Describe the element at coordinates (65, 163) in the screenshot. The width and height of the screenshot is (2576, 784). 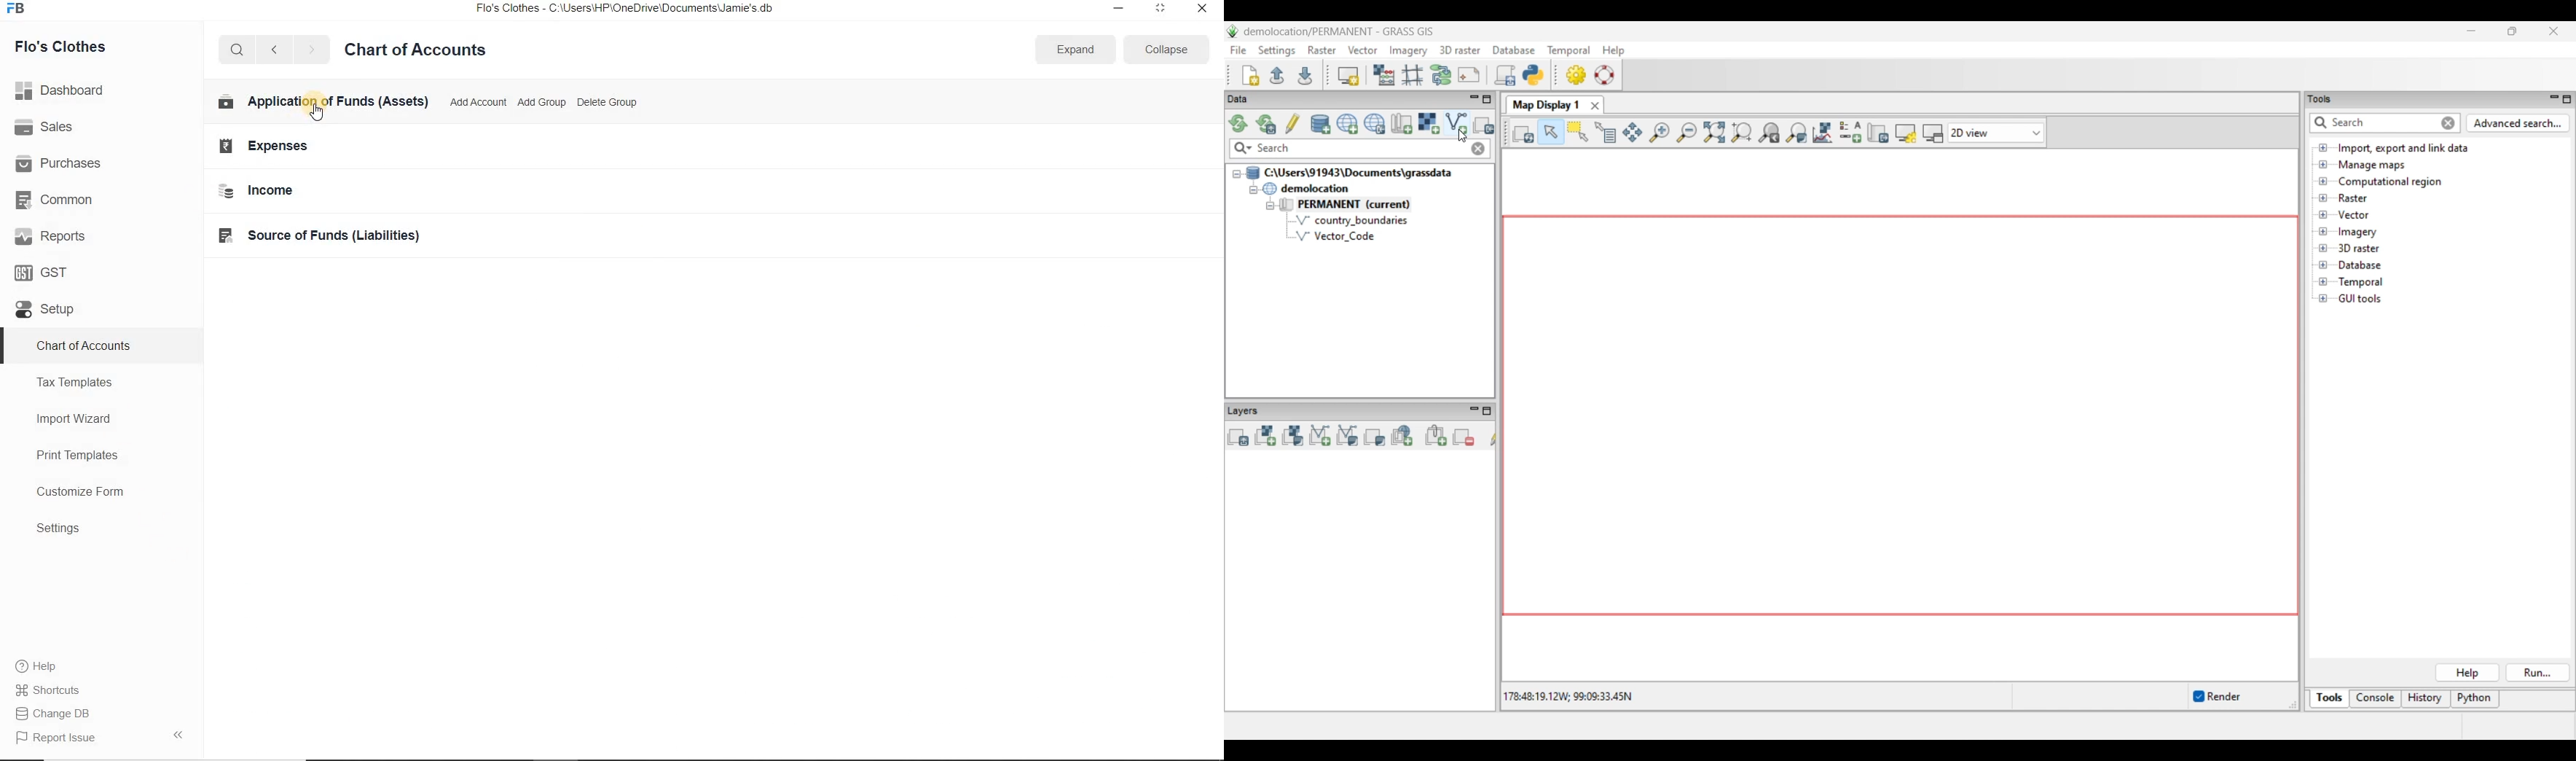
I see `Purchases` at that location.